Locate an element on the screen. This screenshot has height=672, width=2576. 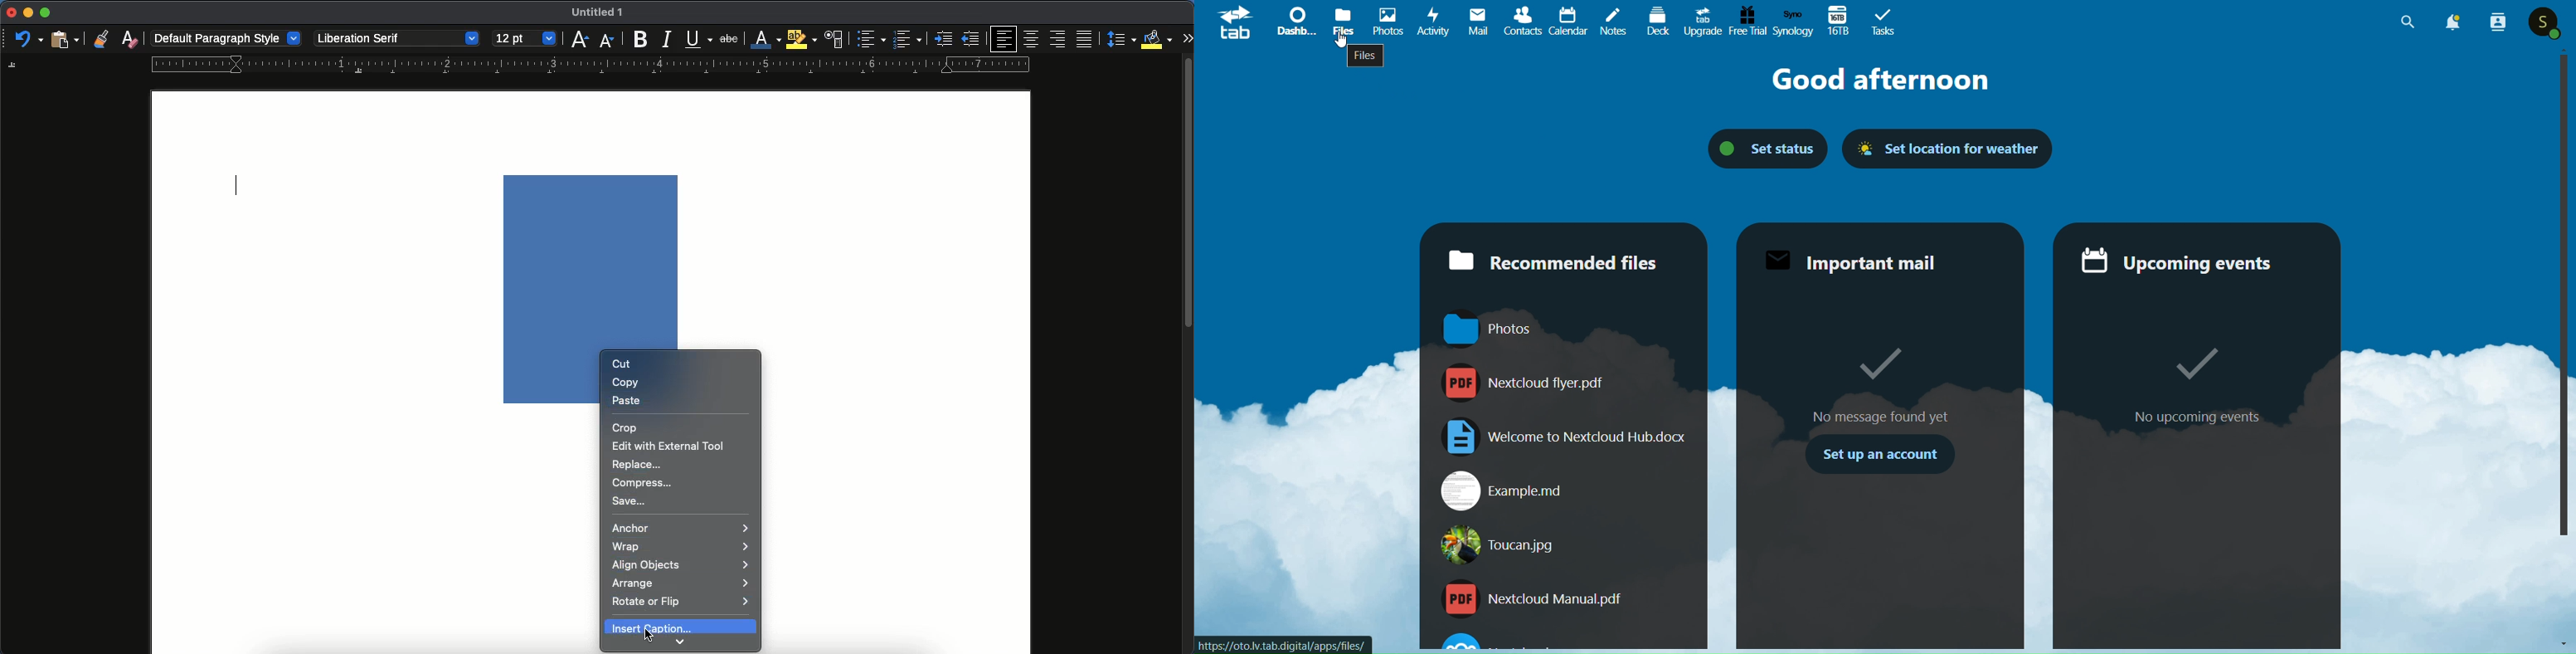
paste is located at coordinates (66, 39).